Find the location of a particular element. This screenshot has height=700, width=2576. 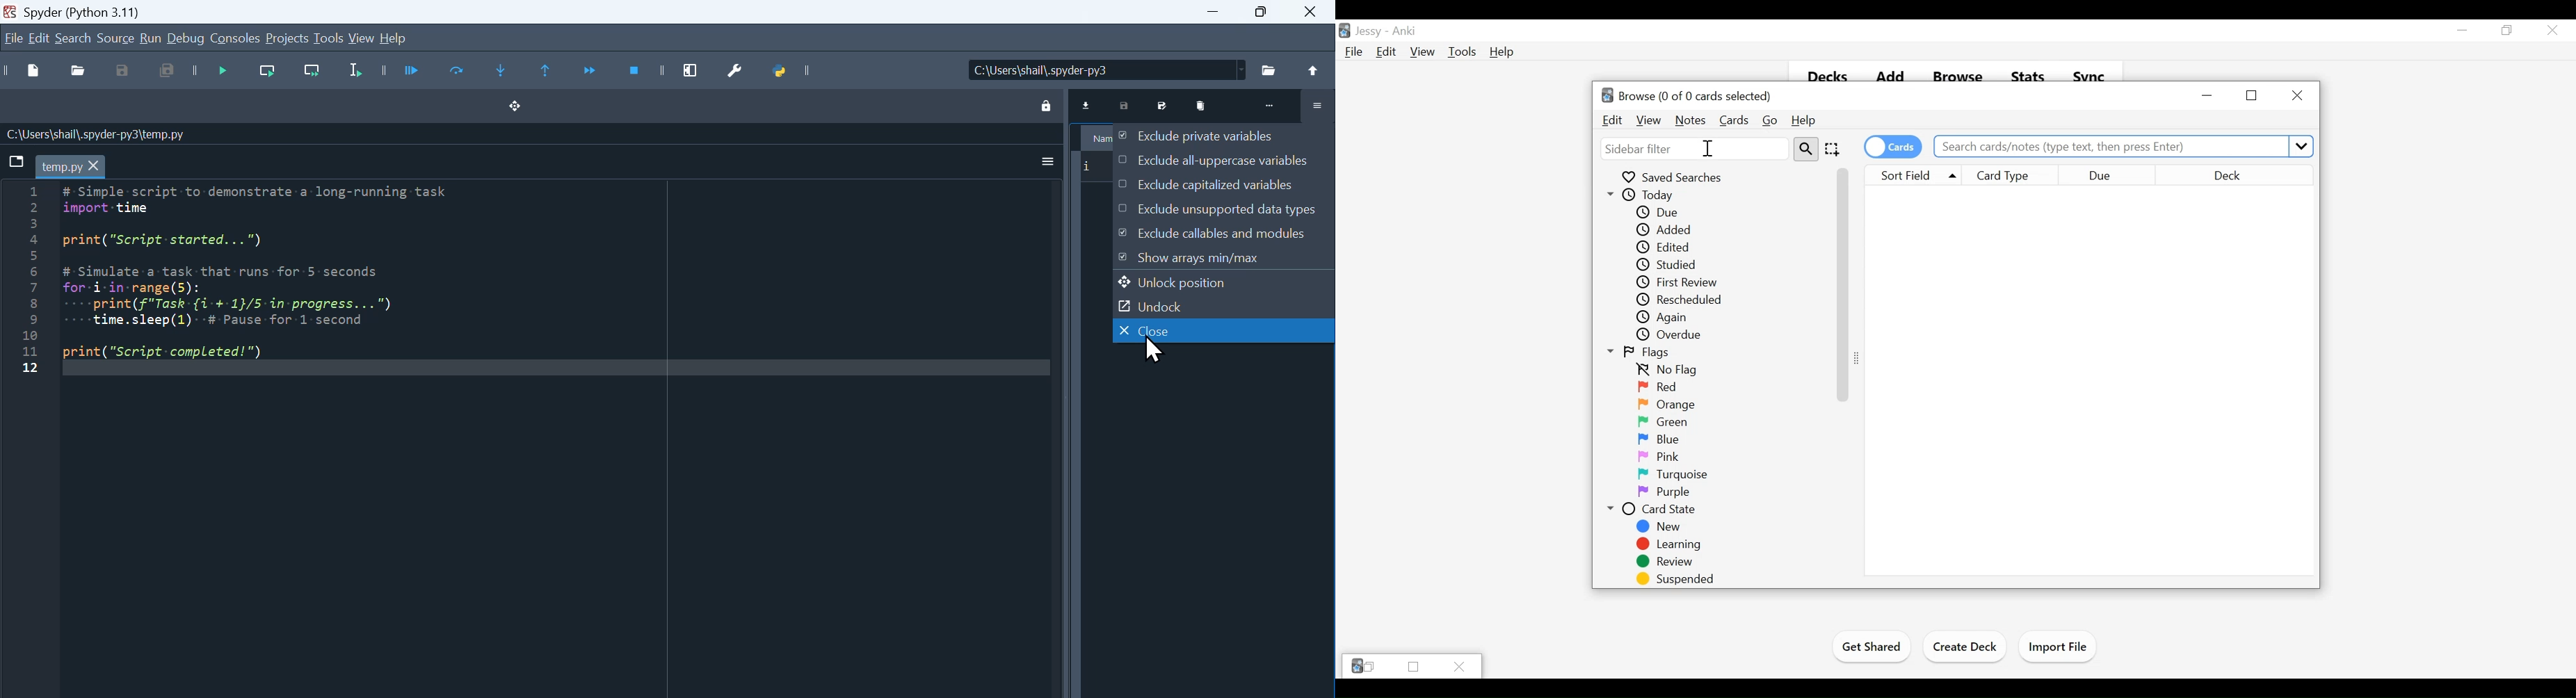

Notes is located at coordinates (1690, 121).